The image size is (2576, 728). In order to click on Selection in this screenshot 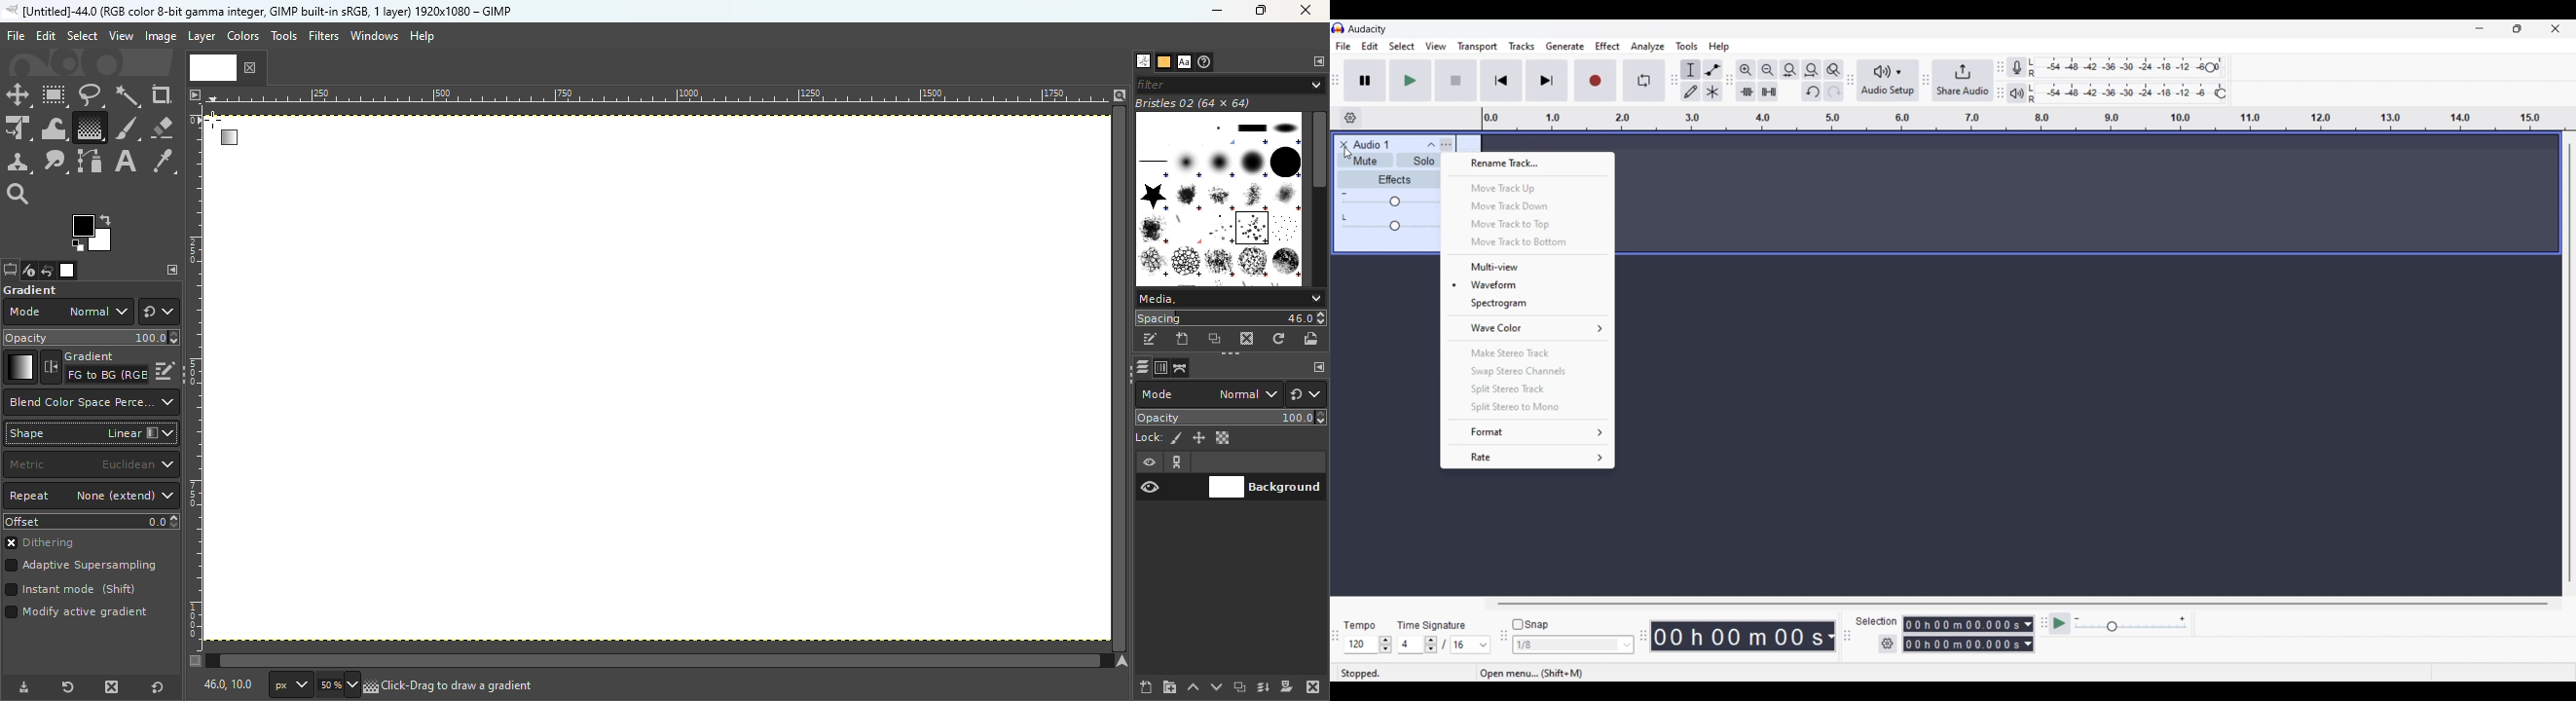, I will do `click(1875, 621)`.